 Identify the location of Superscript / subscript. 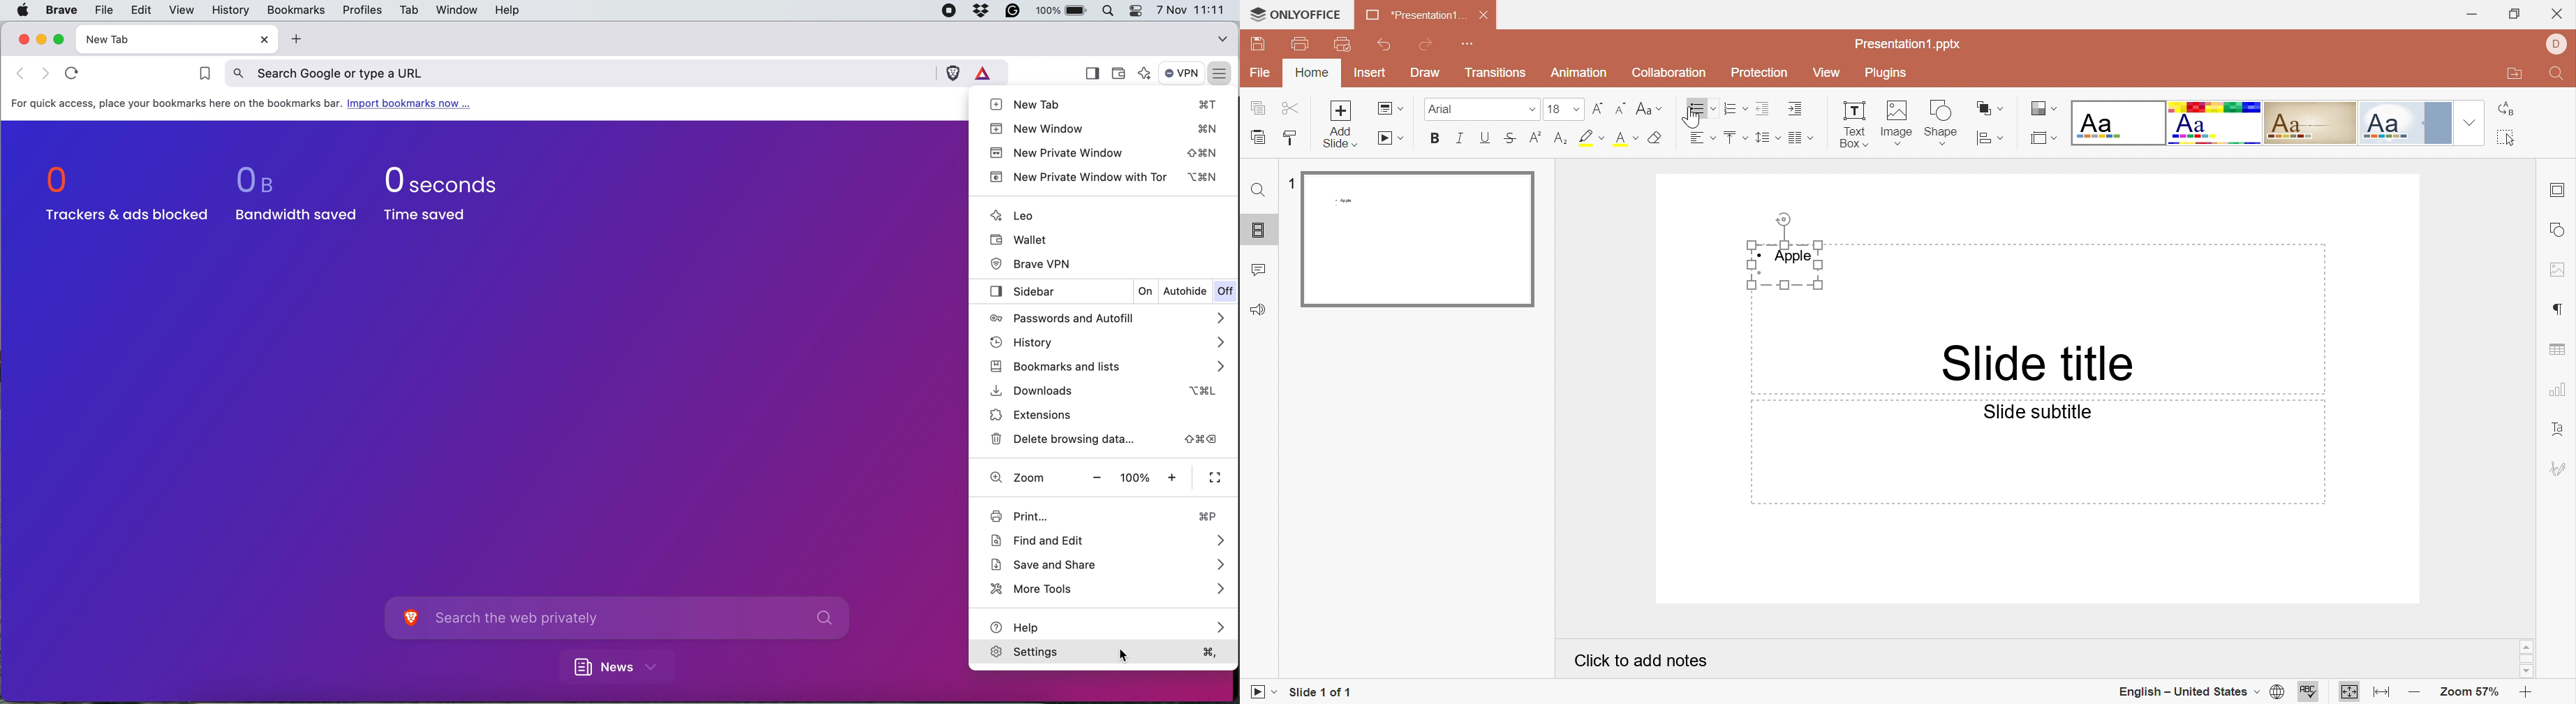
(1628, 139).